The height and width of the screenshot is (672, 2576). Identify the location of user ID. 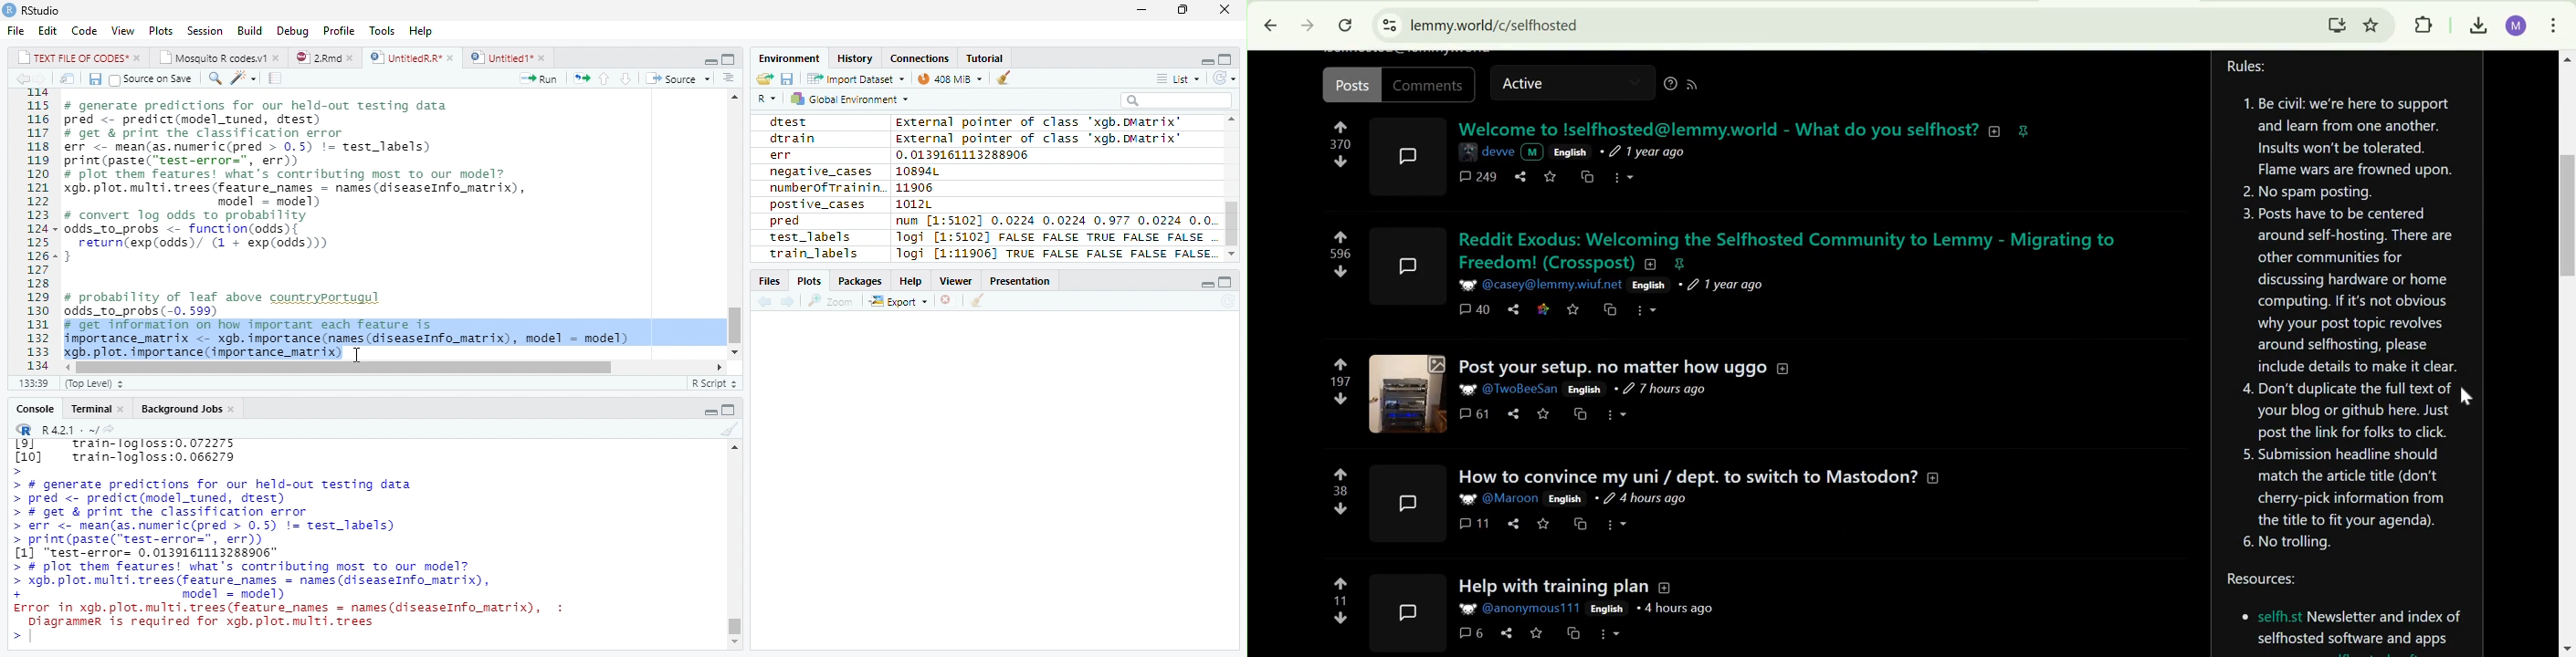
(1532, 609).